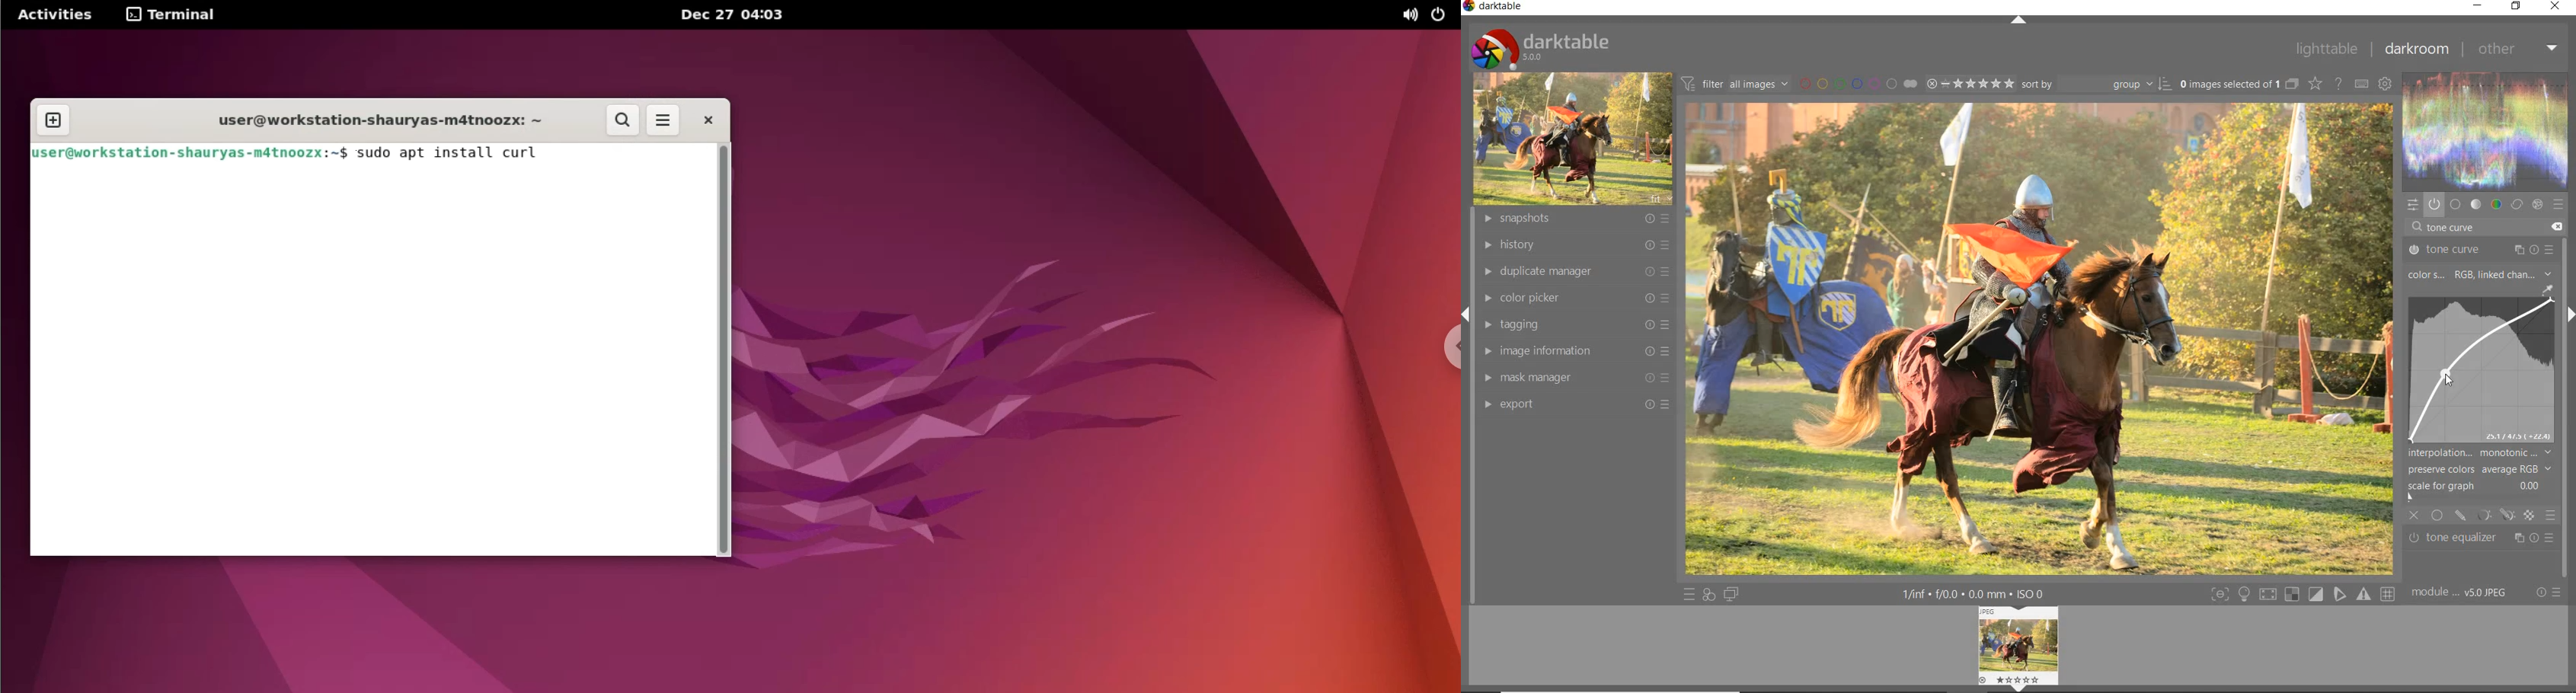 The image size is (2576, 700). Describe the element at coordinates (2536, 204) in the screenshot. I see `effect` at that location.